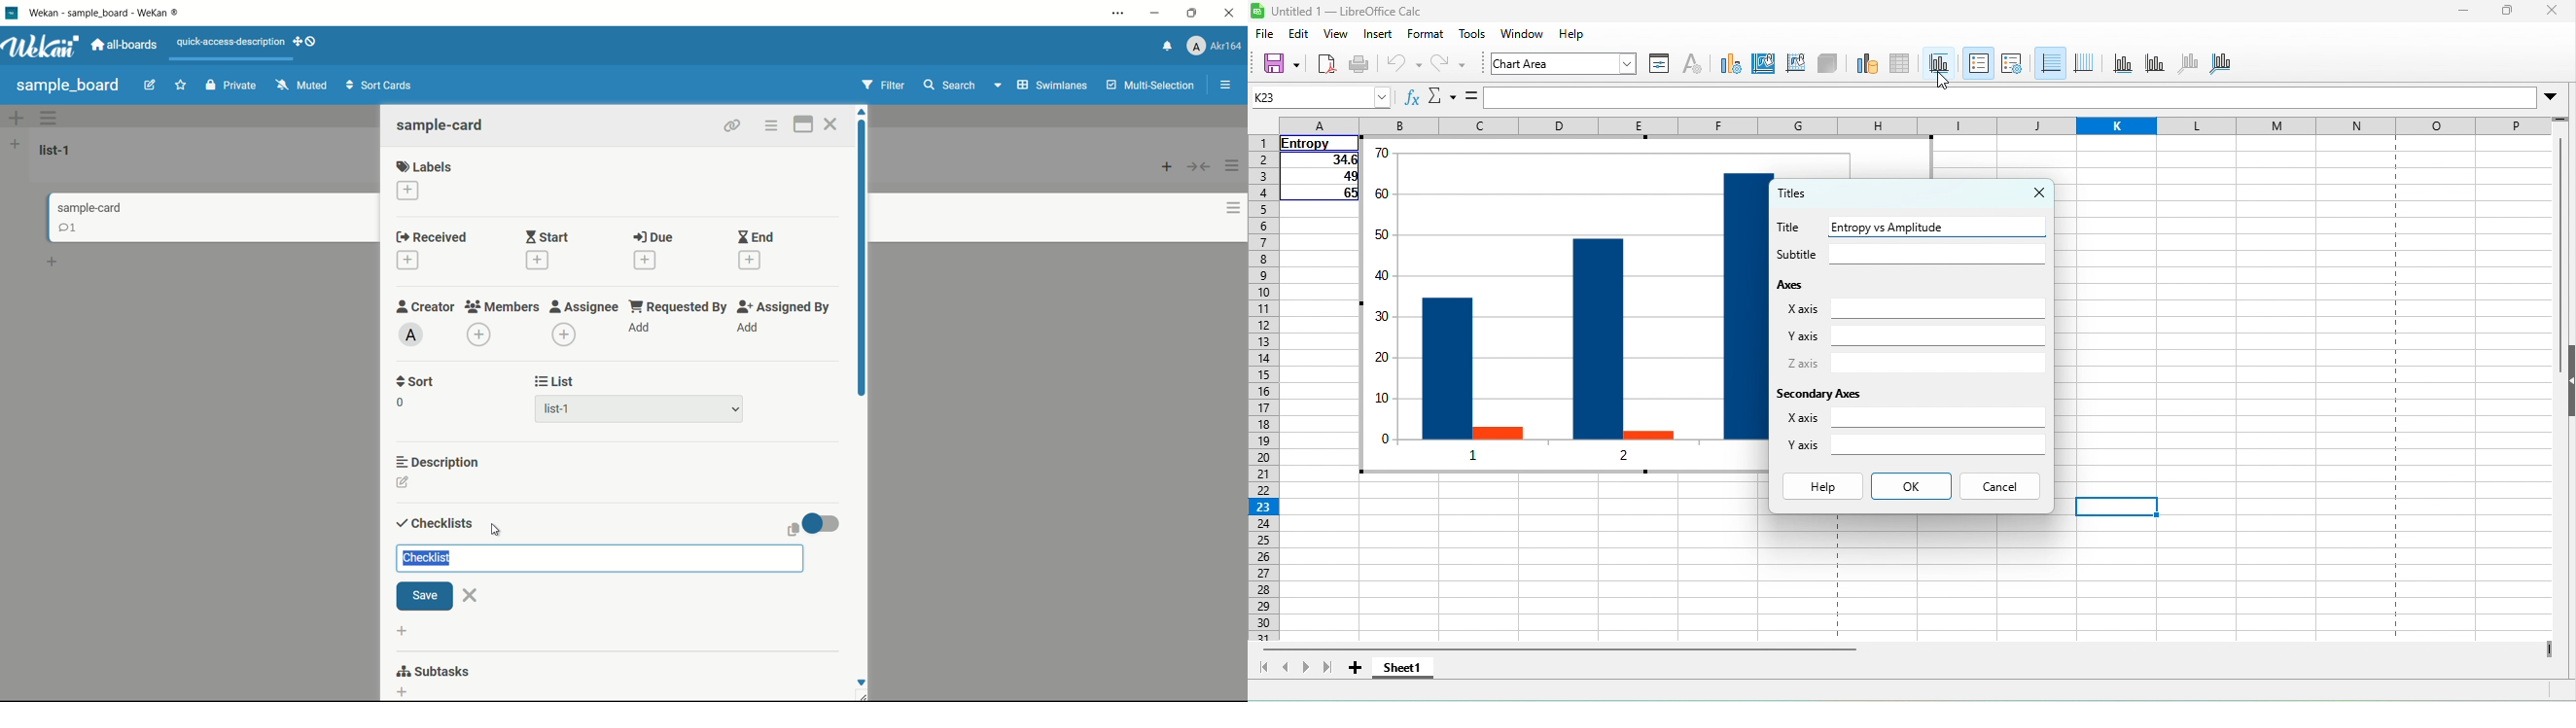 This screenshot has height=728, width=2576. Describe the element at coordinates (1911, 363) in the screenshot. I see `z axis` at that location.